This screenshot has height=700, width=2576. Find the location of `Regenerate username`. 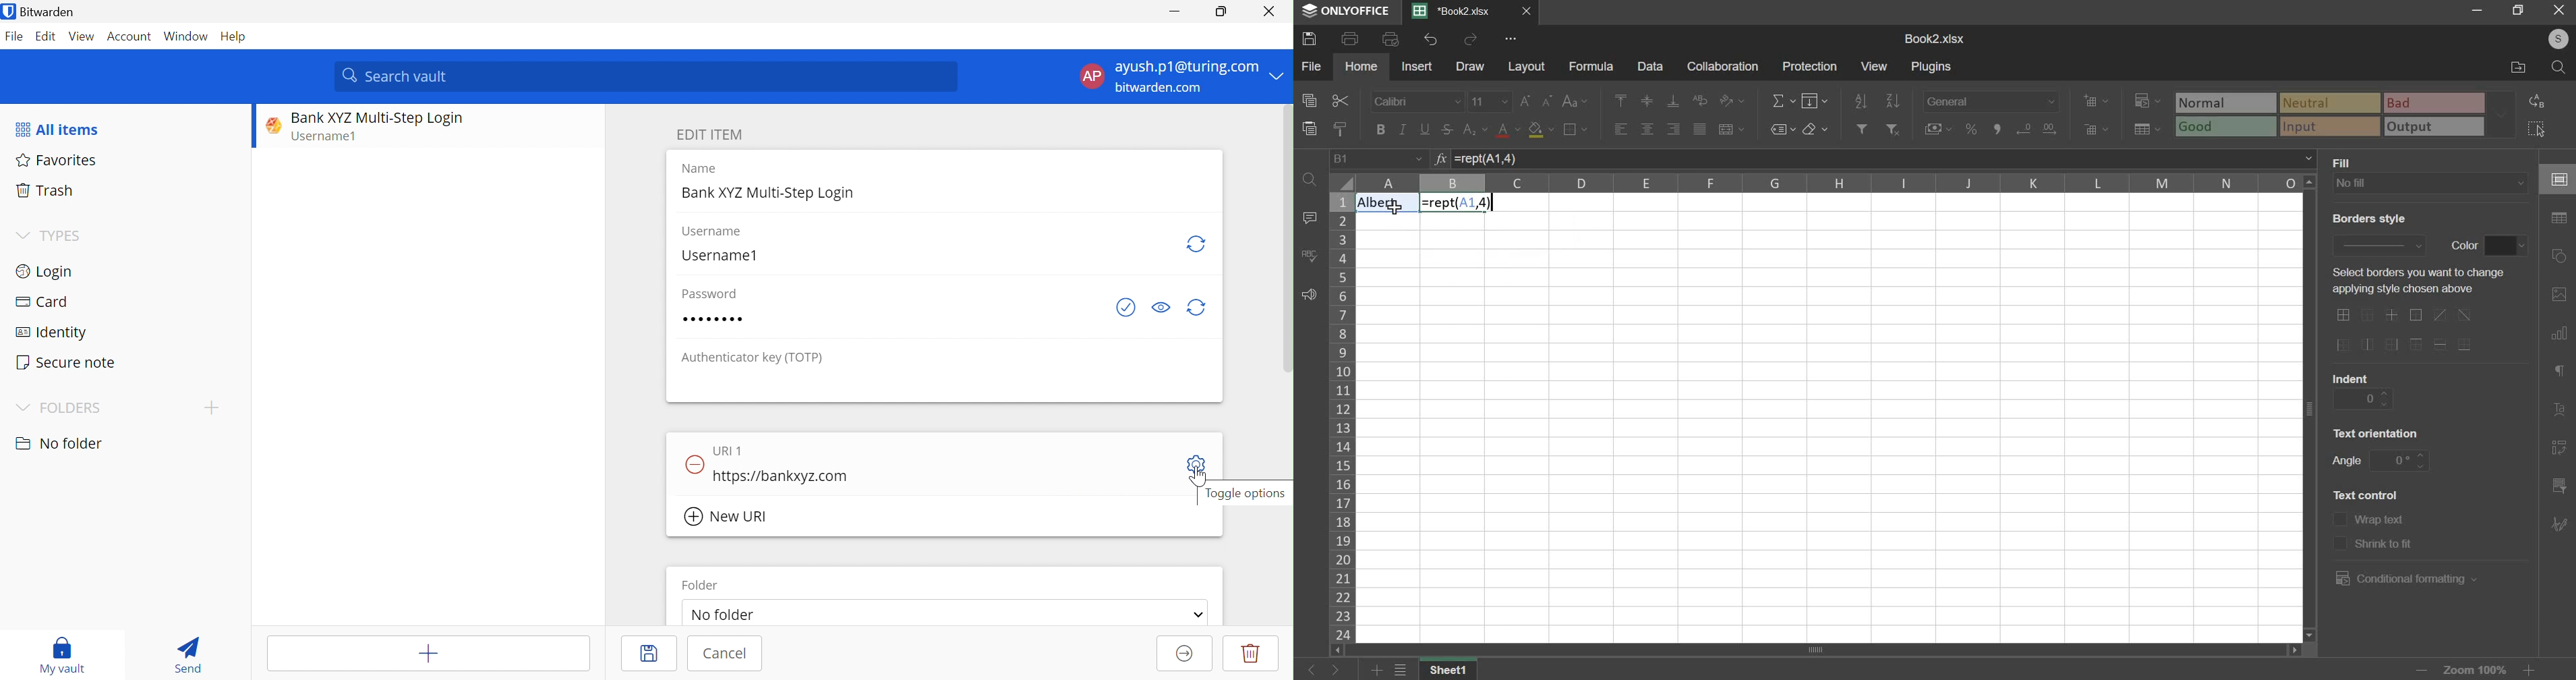

Regenerate username is located at coordinates (1198, 244).